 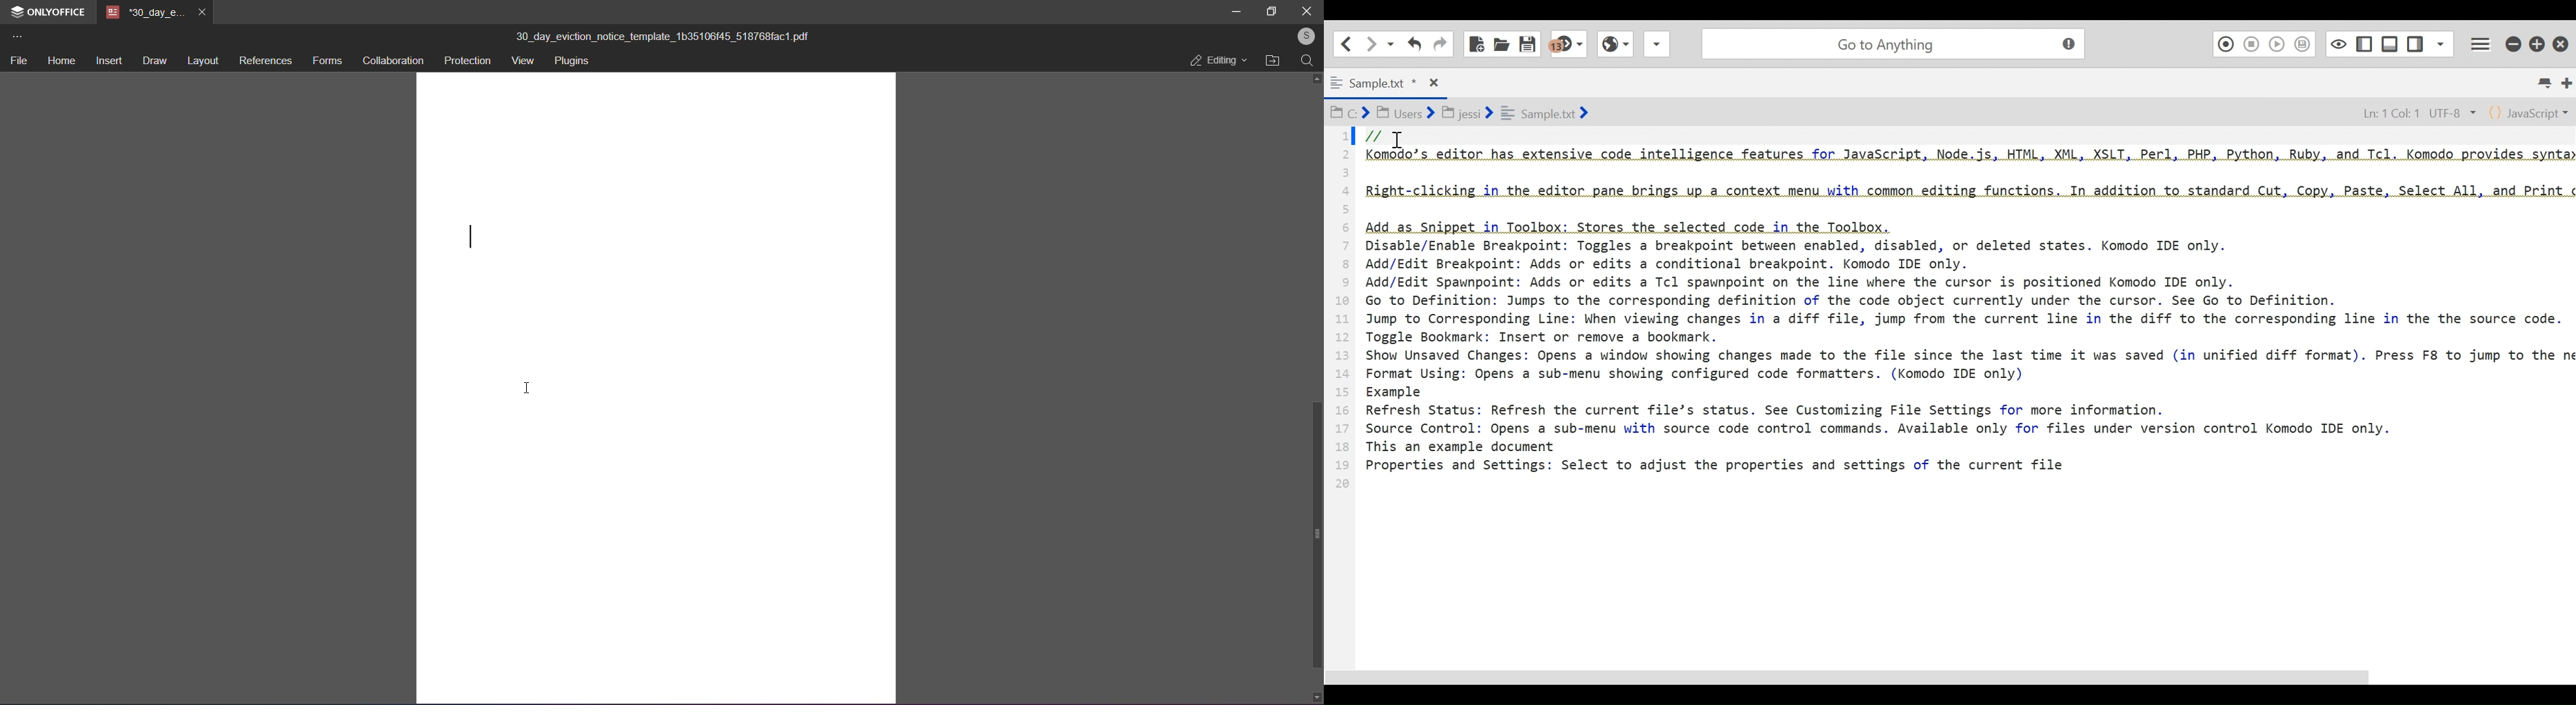 I want to click on draw, so click(x=154, y=63).